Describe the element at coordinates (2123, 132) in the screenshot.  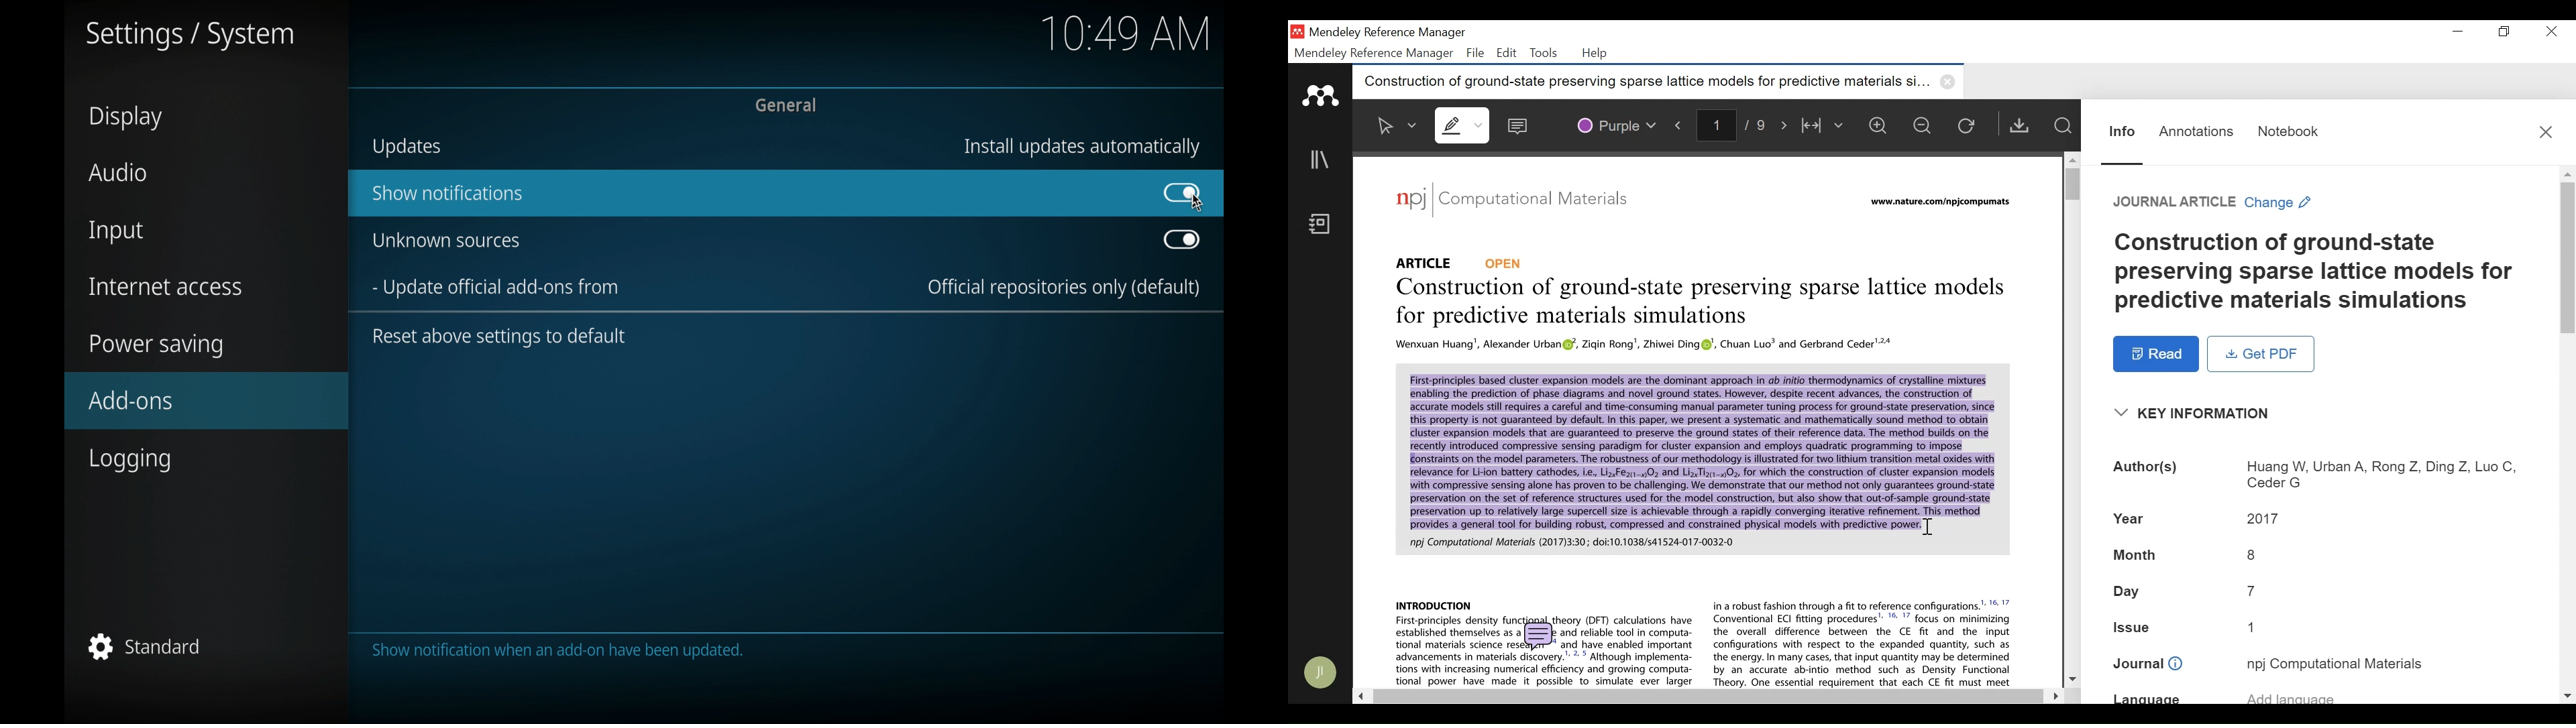
I see `Information ` at that location.